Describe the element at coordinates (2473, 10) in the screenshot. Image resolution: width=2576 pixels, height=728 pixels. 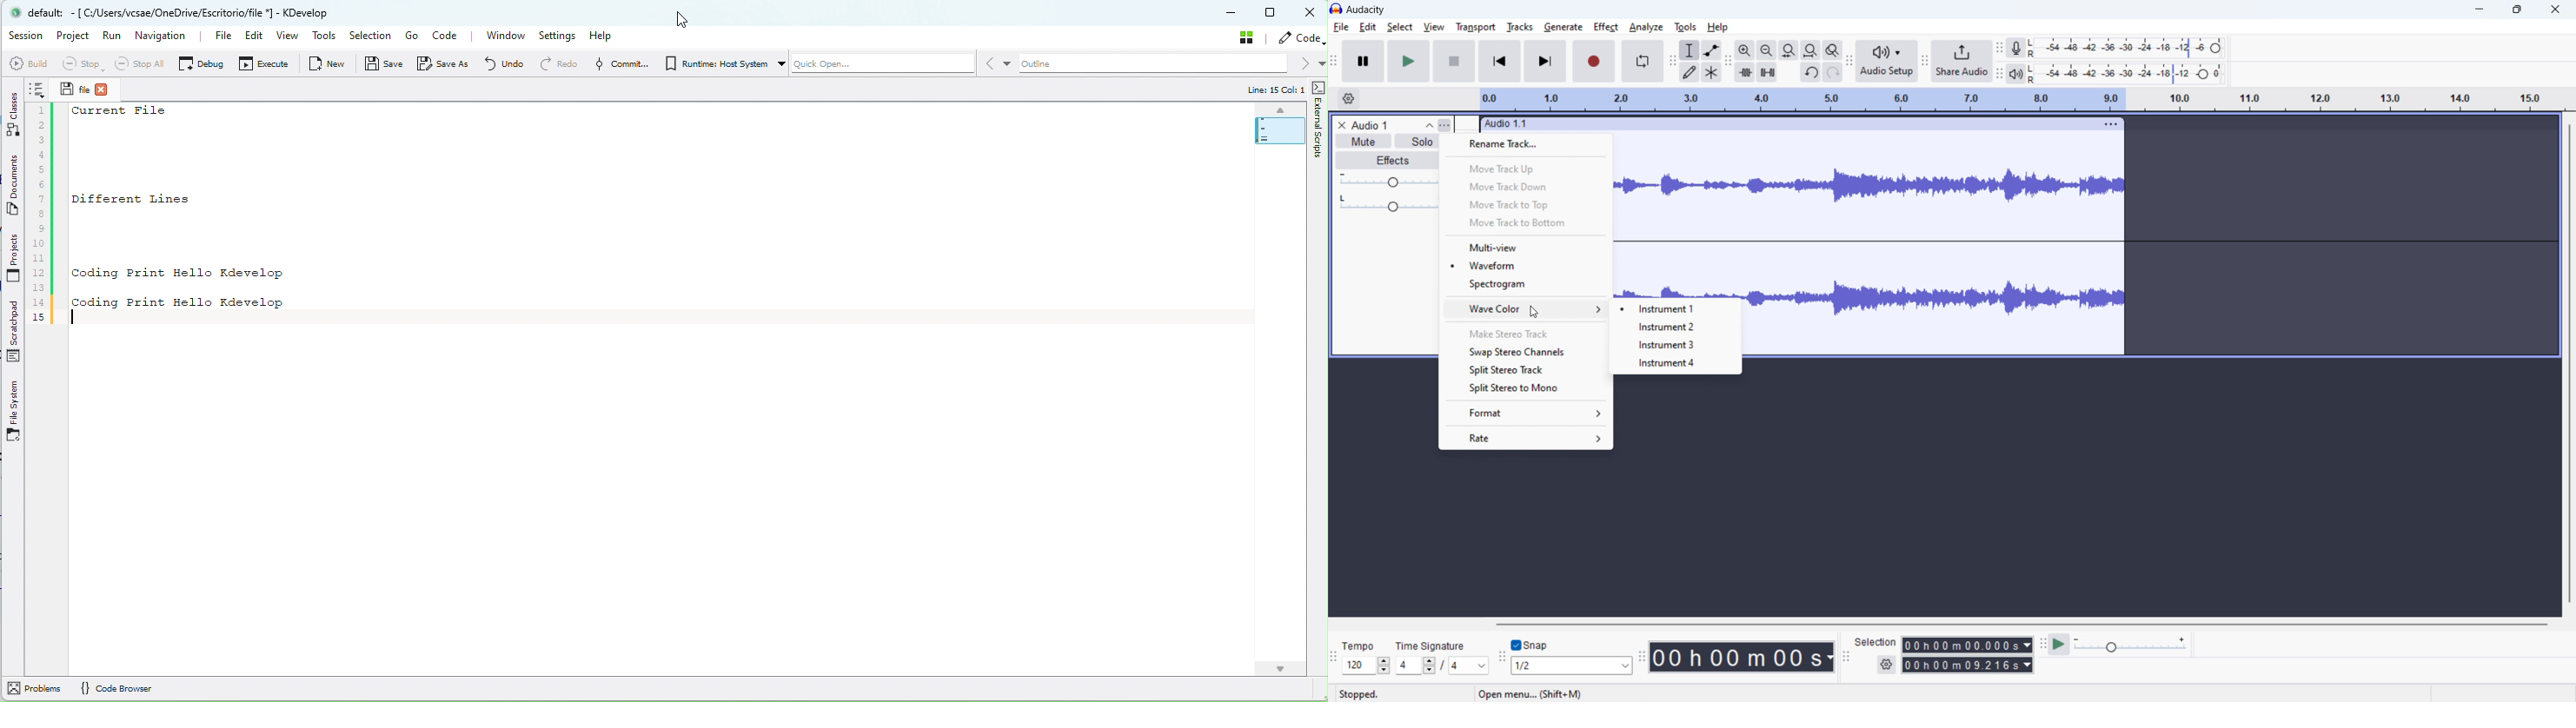
I see `minimize` at that location.